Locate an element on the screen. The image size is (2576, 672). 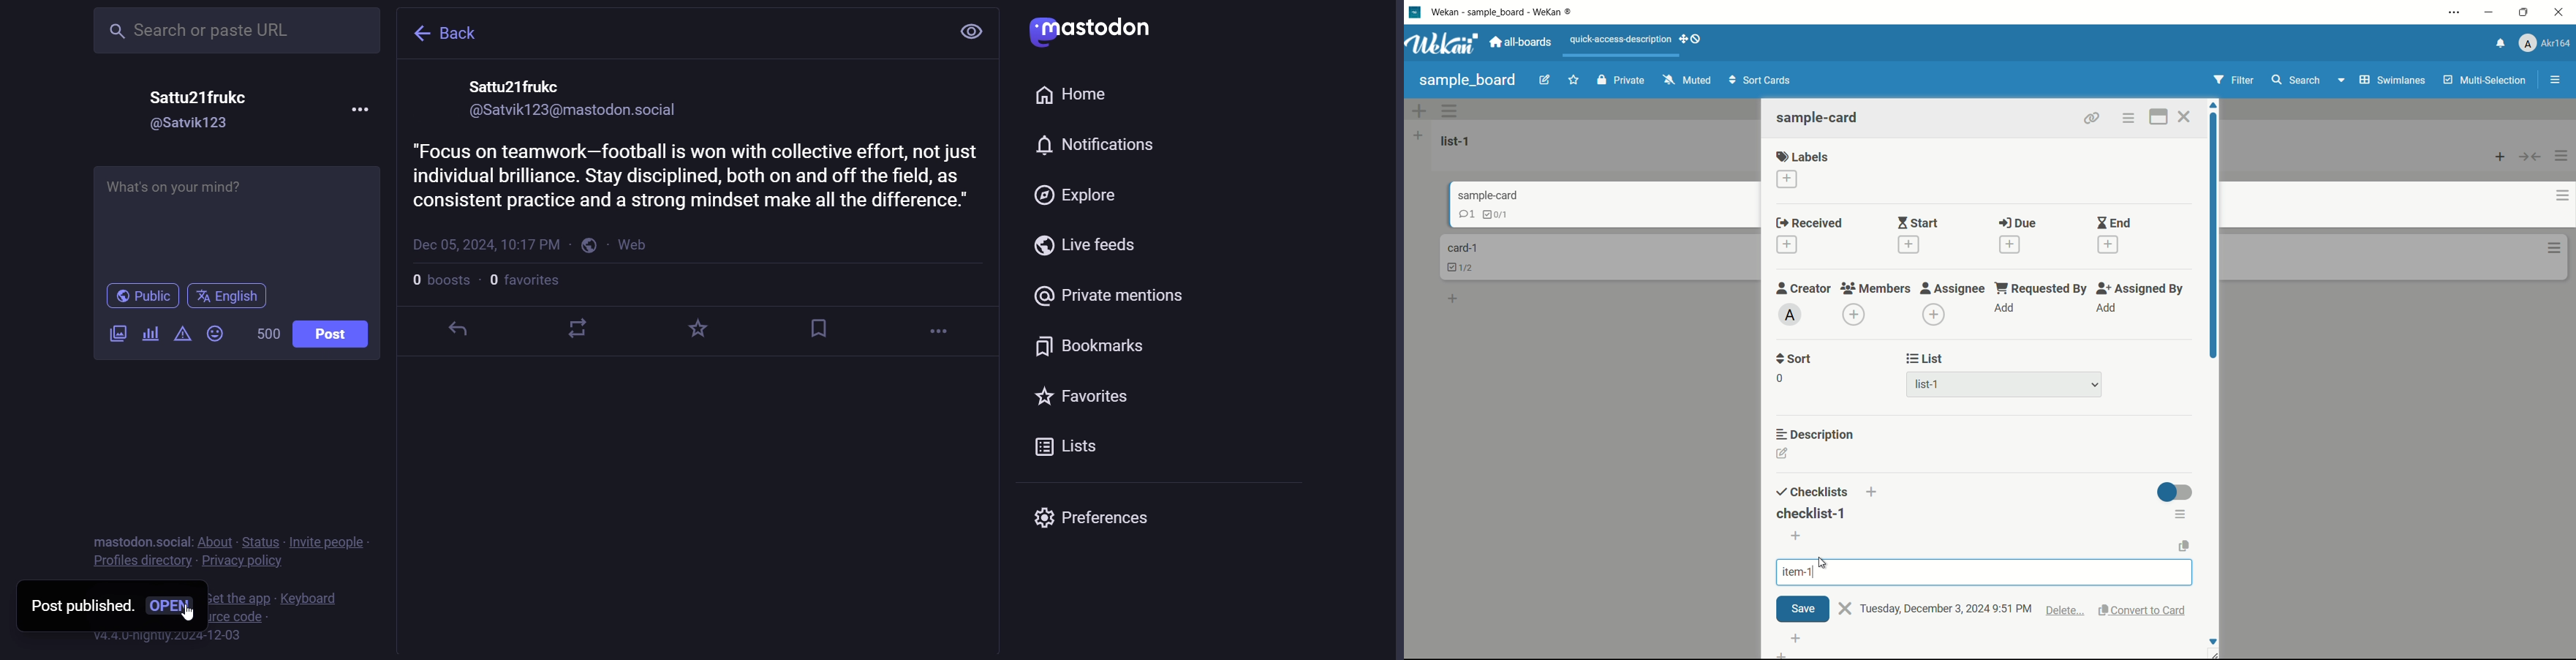
explore is located at coordinates (1078, 197).